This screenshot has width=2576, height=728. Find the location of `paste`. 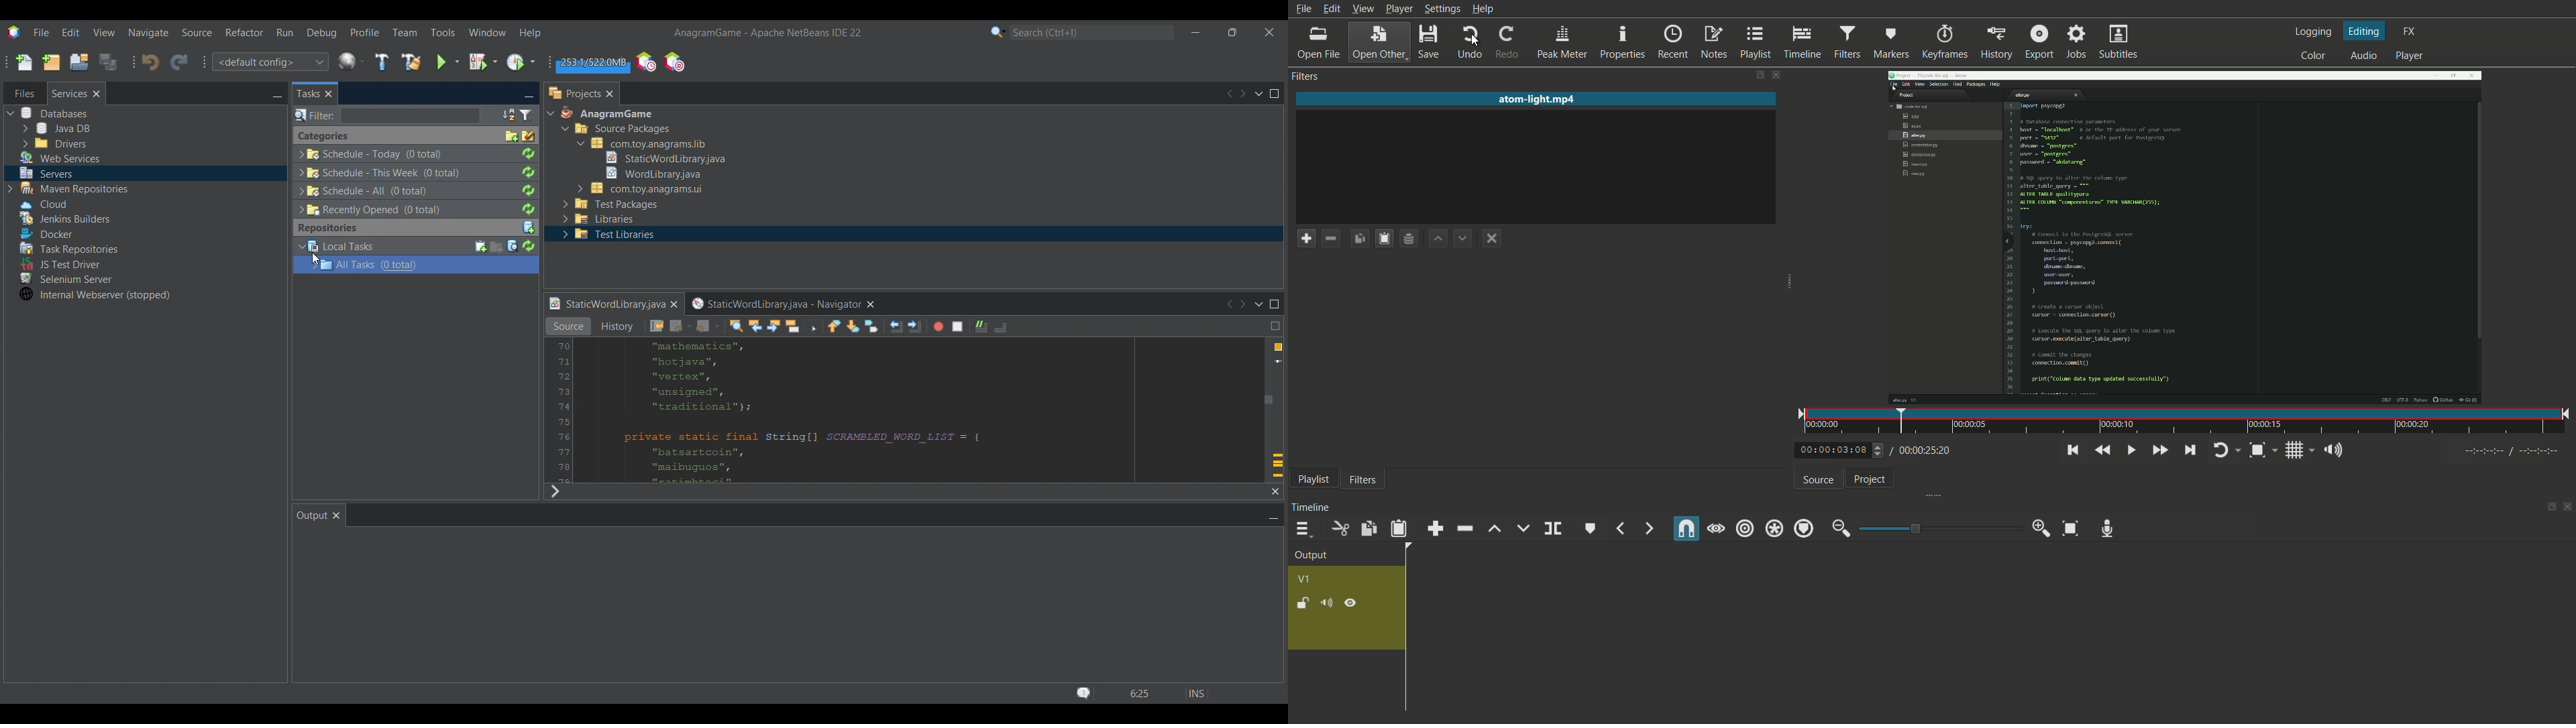

paste is located at coordinates (1397, 529).